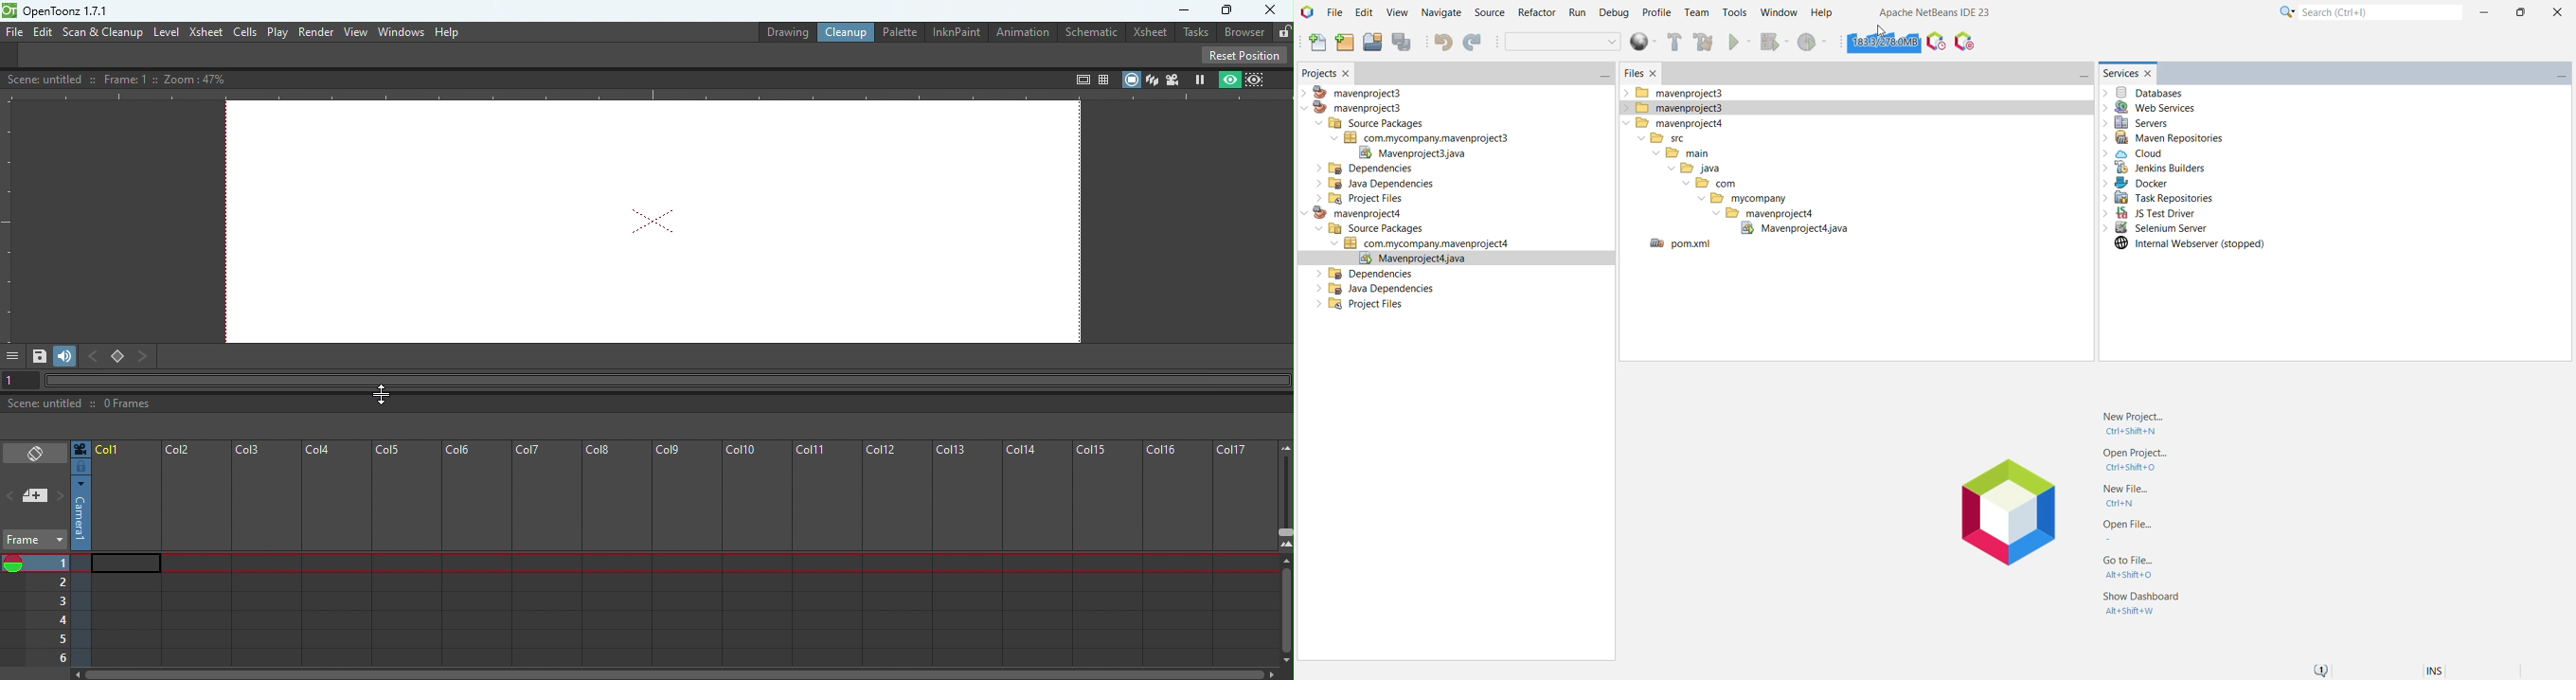 The width and height of the screenshot is (2576, 700). Describe the element at coordinates (355, 32) in the screenshot. I see `View` at that location.